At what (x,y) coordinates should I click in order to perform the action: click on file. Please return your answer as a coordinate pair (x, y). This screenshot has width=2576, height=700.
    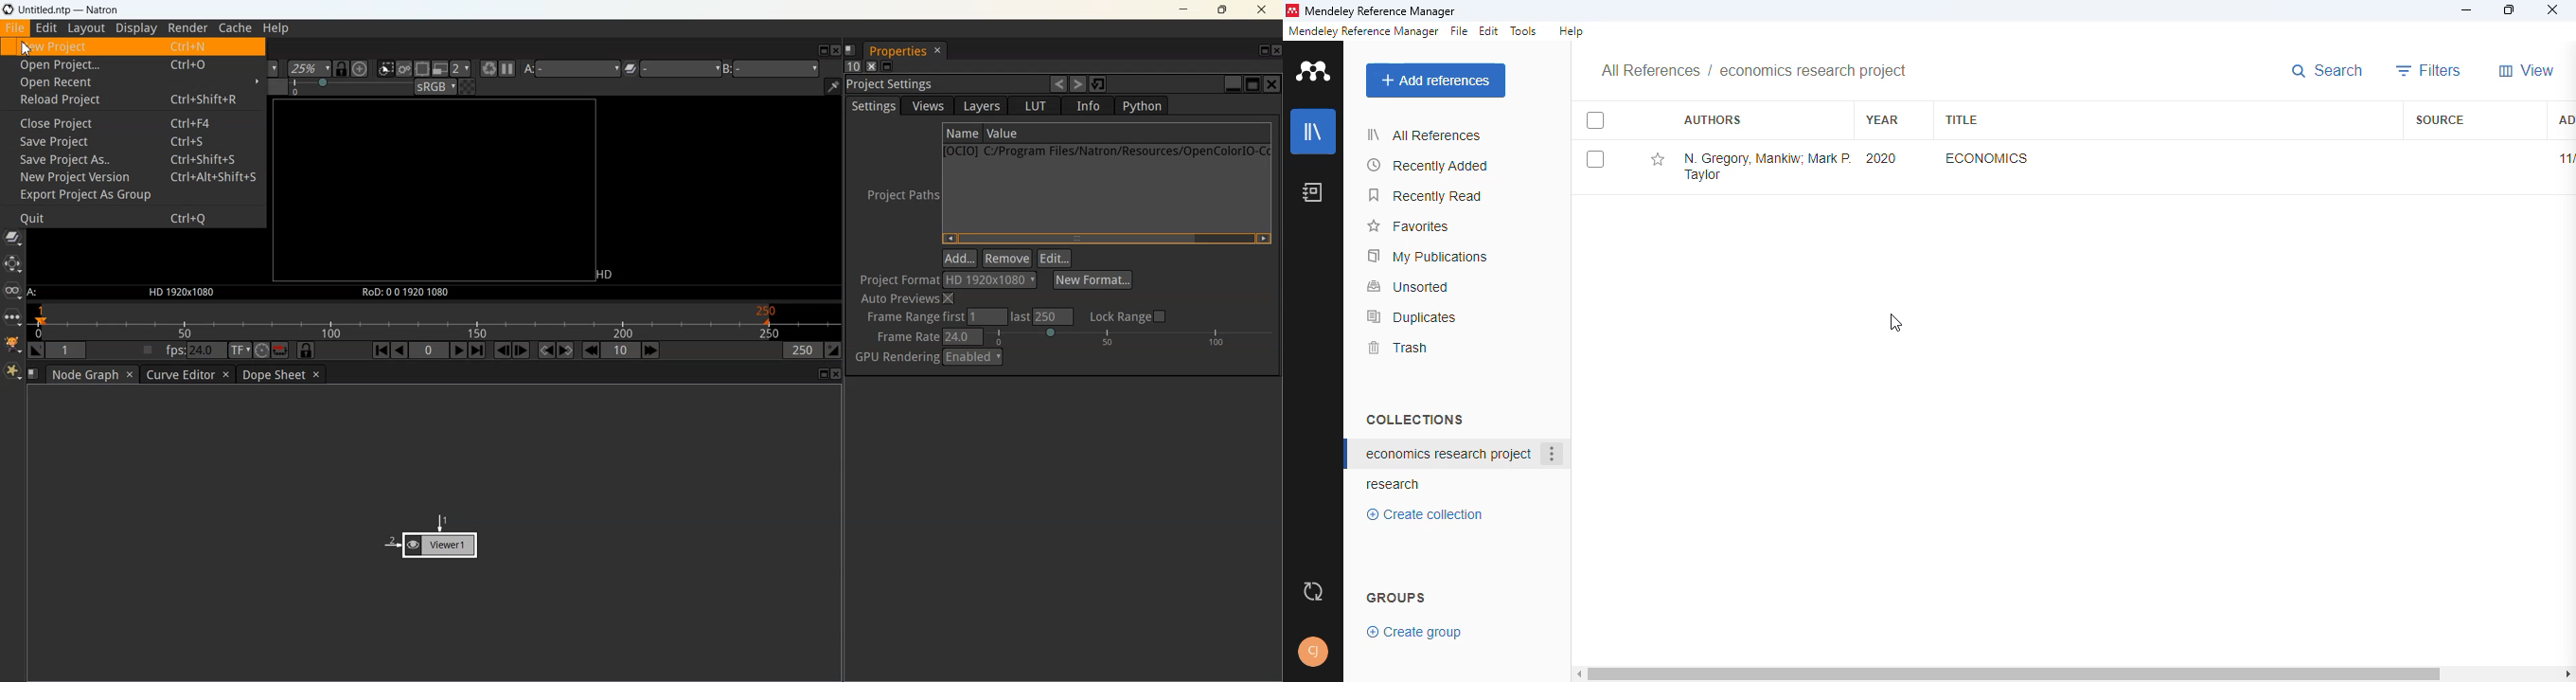
    Looking at the image, I should click on (1459, 31).